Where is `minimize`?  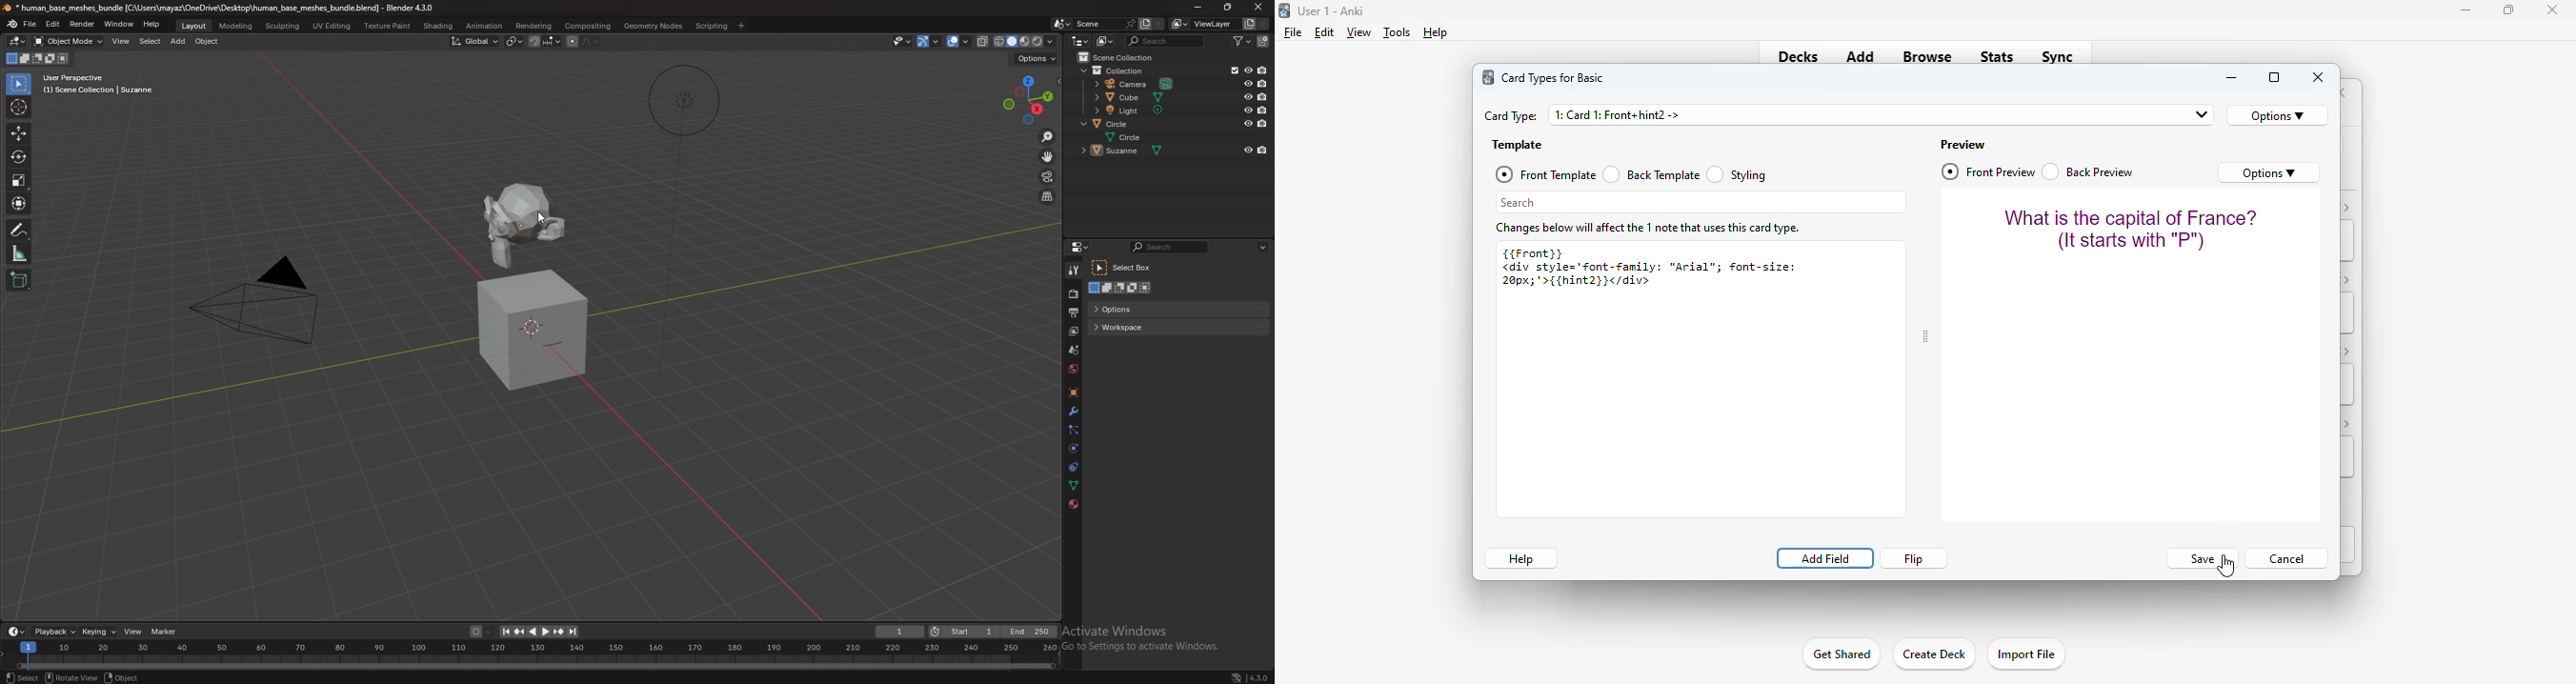
minimize is located at coordinates (2232, 78).